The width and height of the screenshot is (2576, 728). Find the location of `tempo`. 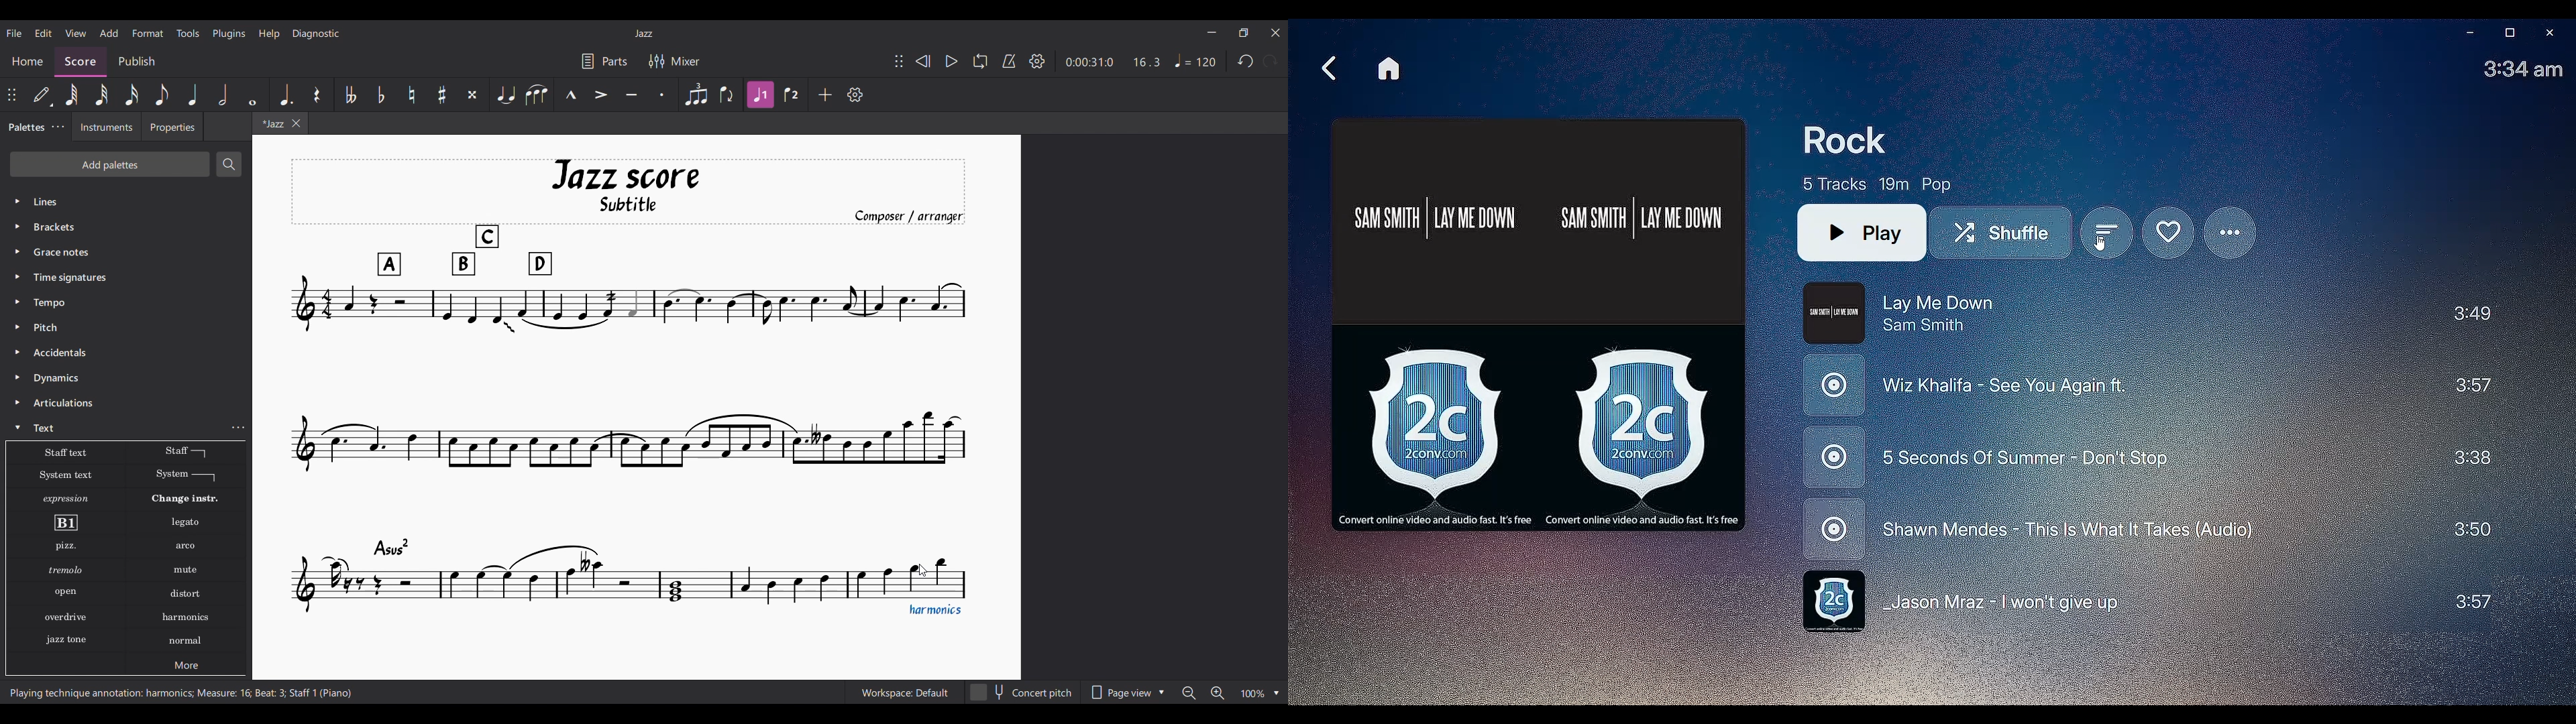

tempo is located at coordinates (52, 302).